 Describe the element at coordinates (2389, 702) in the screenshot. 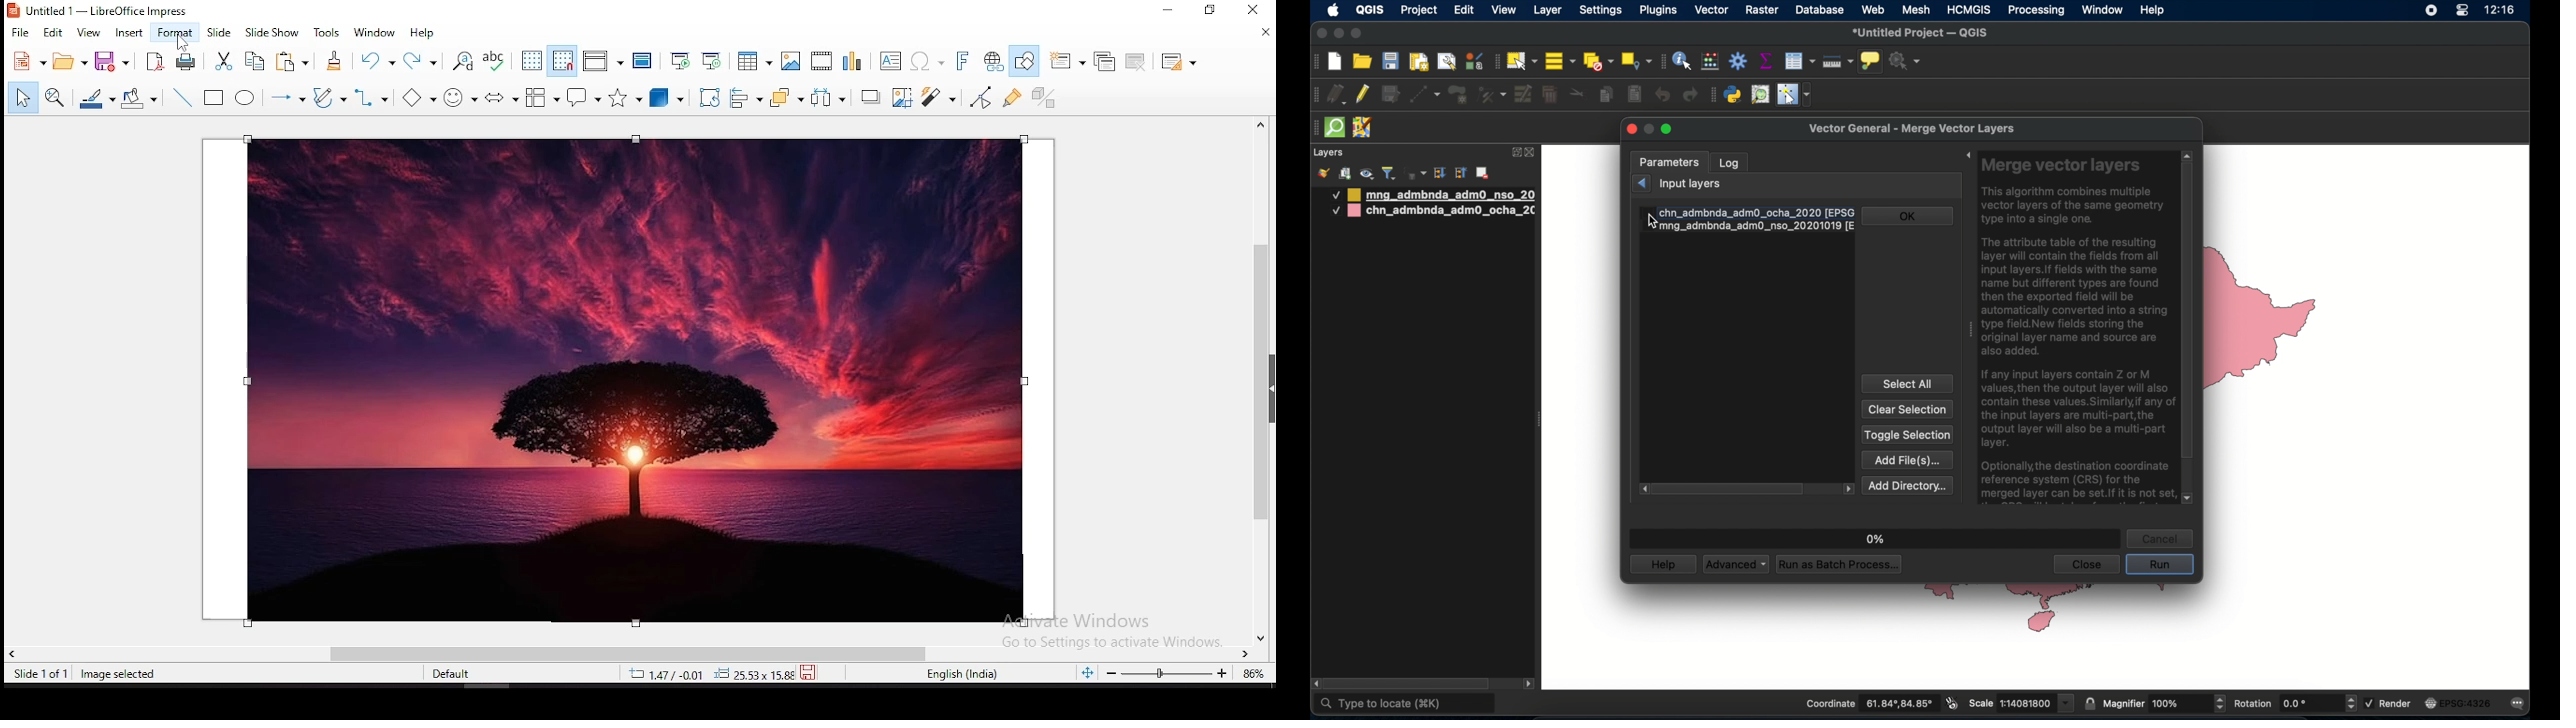

I see `render` at that location.